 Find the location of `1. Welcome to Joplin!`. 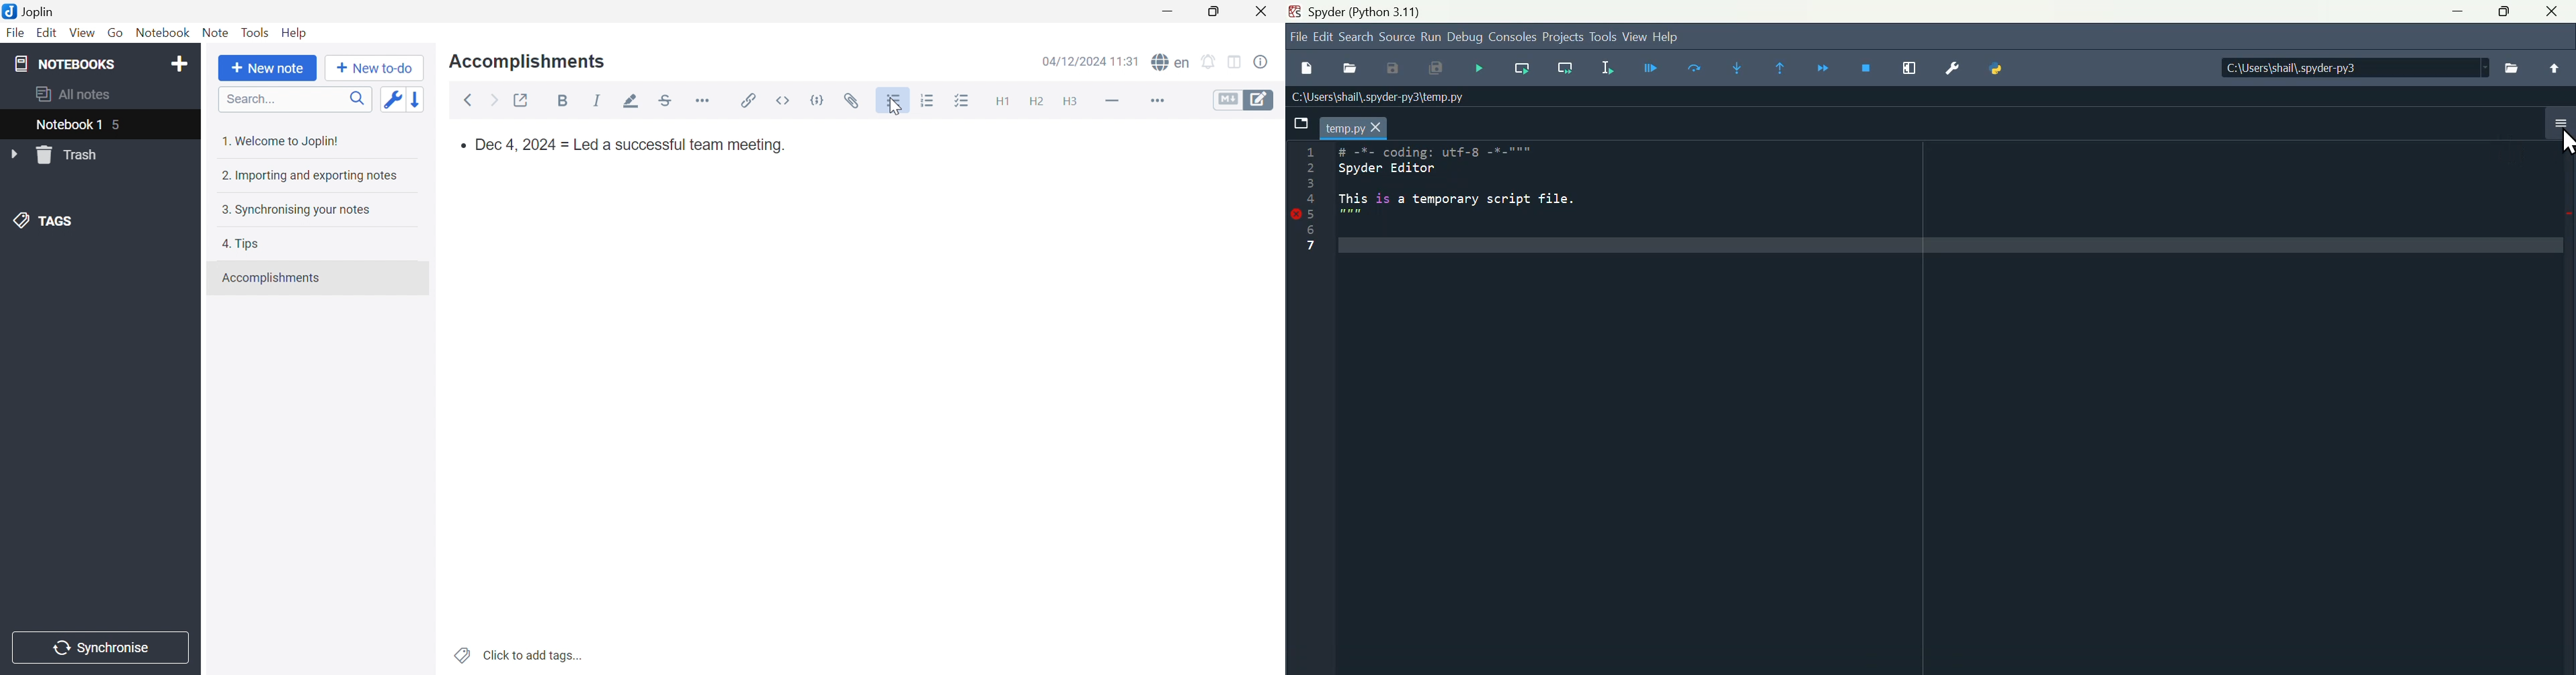

1. Welcome to Joplin! is located at coordinates (285, 141).